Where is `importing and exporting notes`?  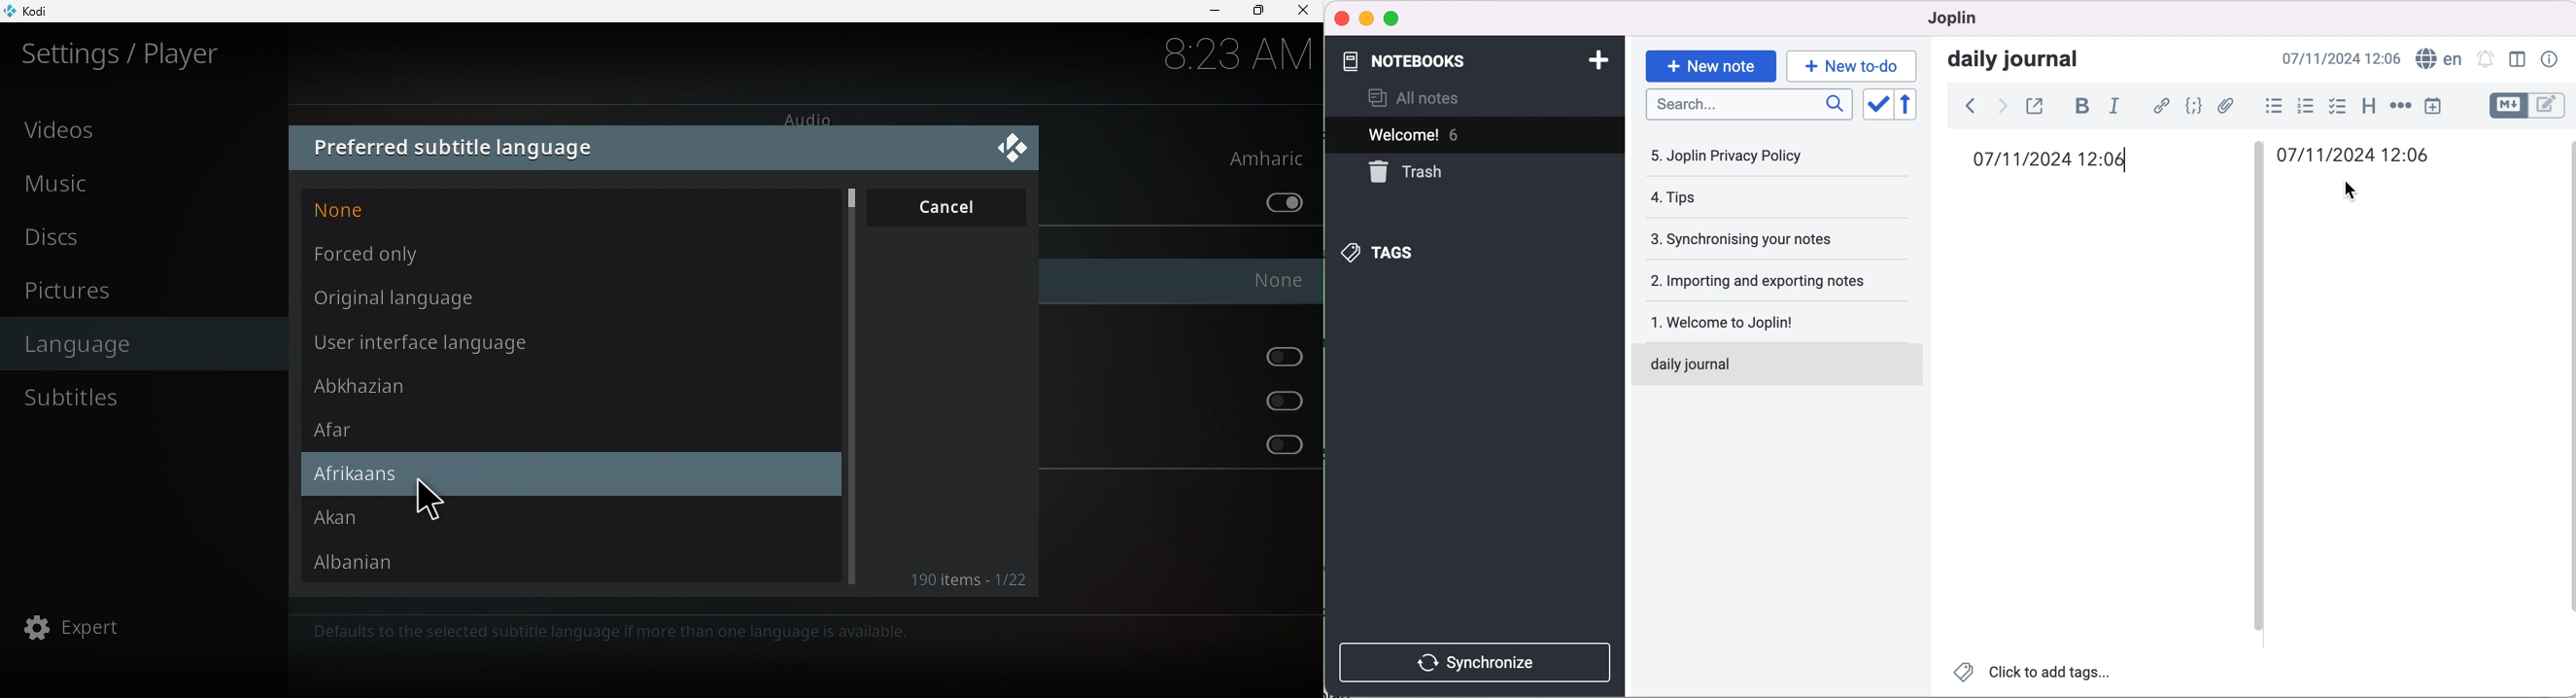 importing and exporting notes is located at coordinates (1765, 280).